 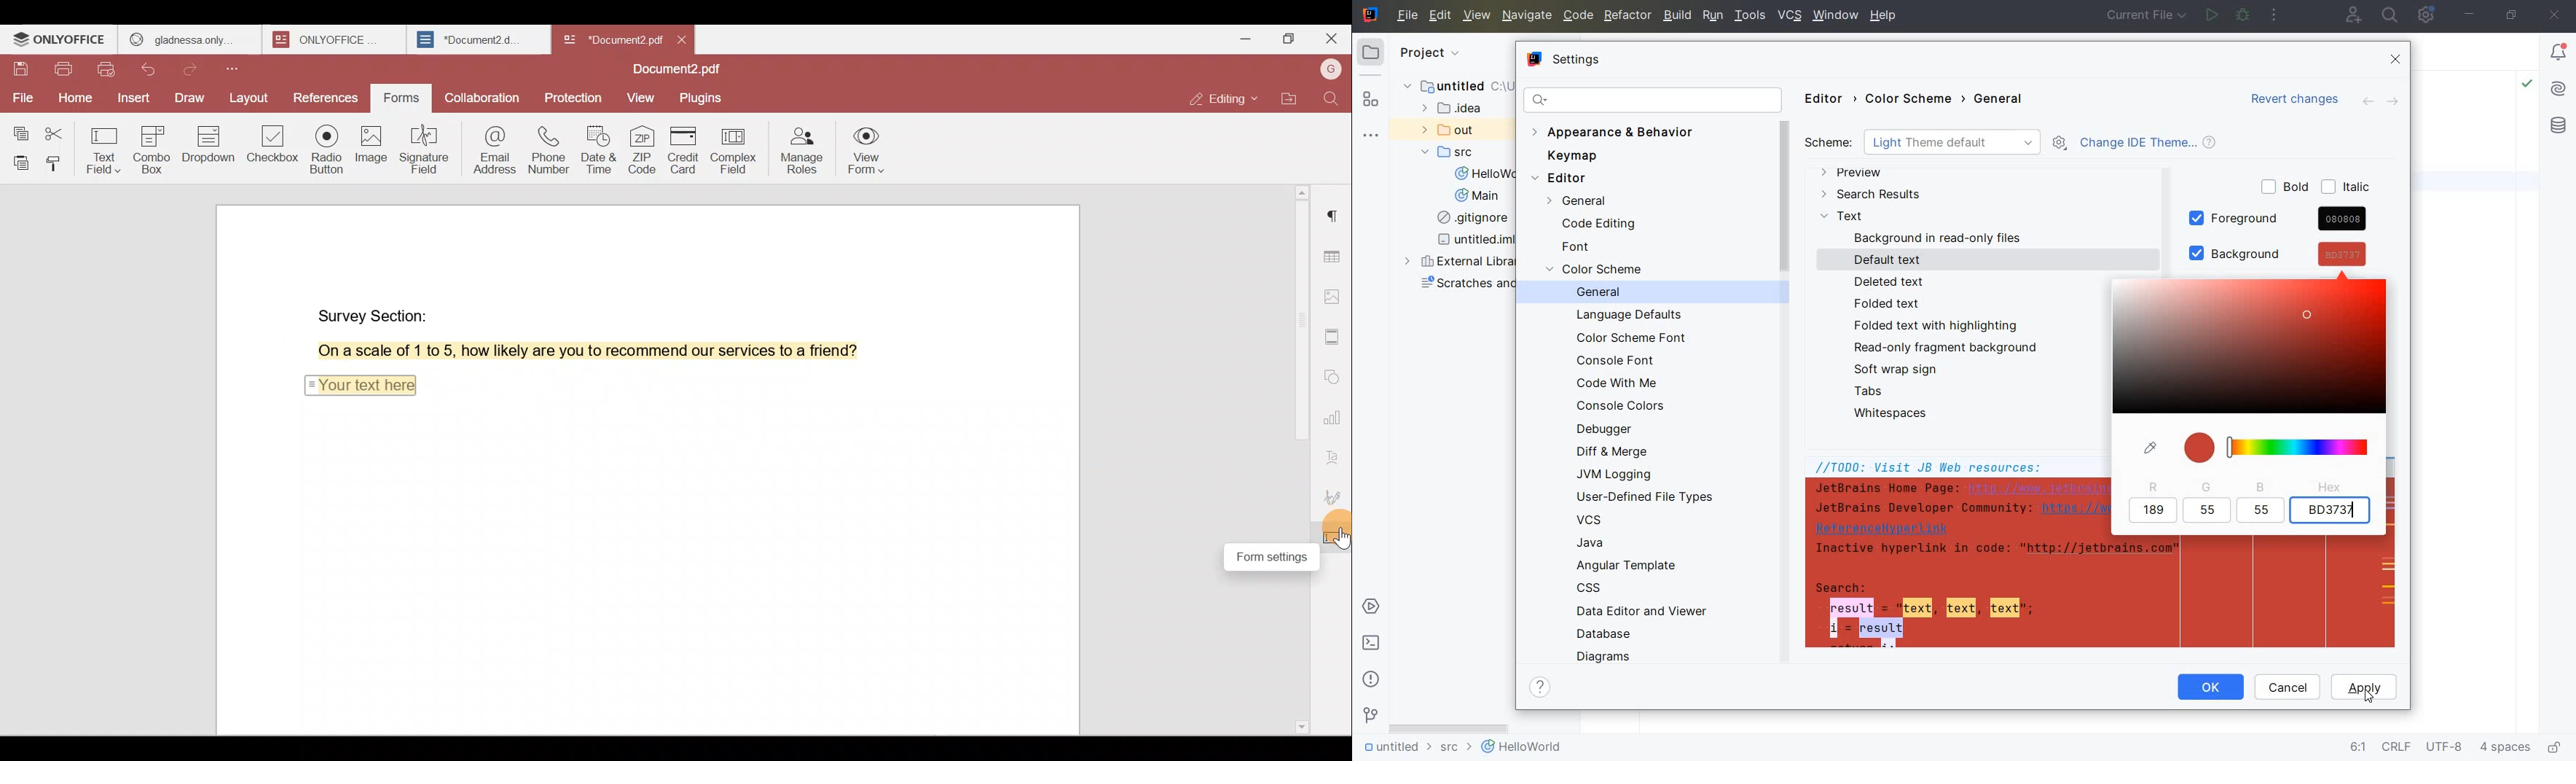 What do you see at coordinates (2243, 15) in the screenshot?
I see `debug` at bounding box center [2243, 15].